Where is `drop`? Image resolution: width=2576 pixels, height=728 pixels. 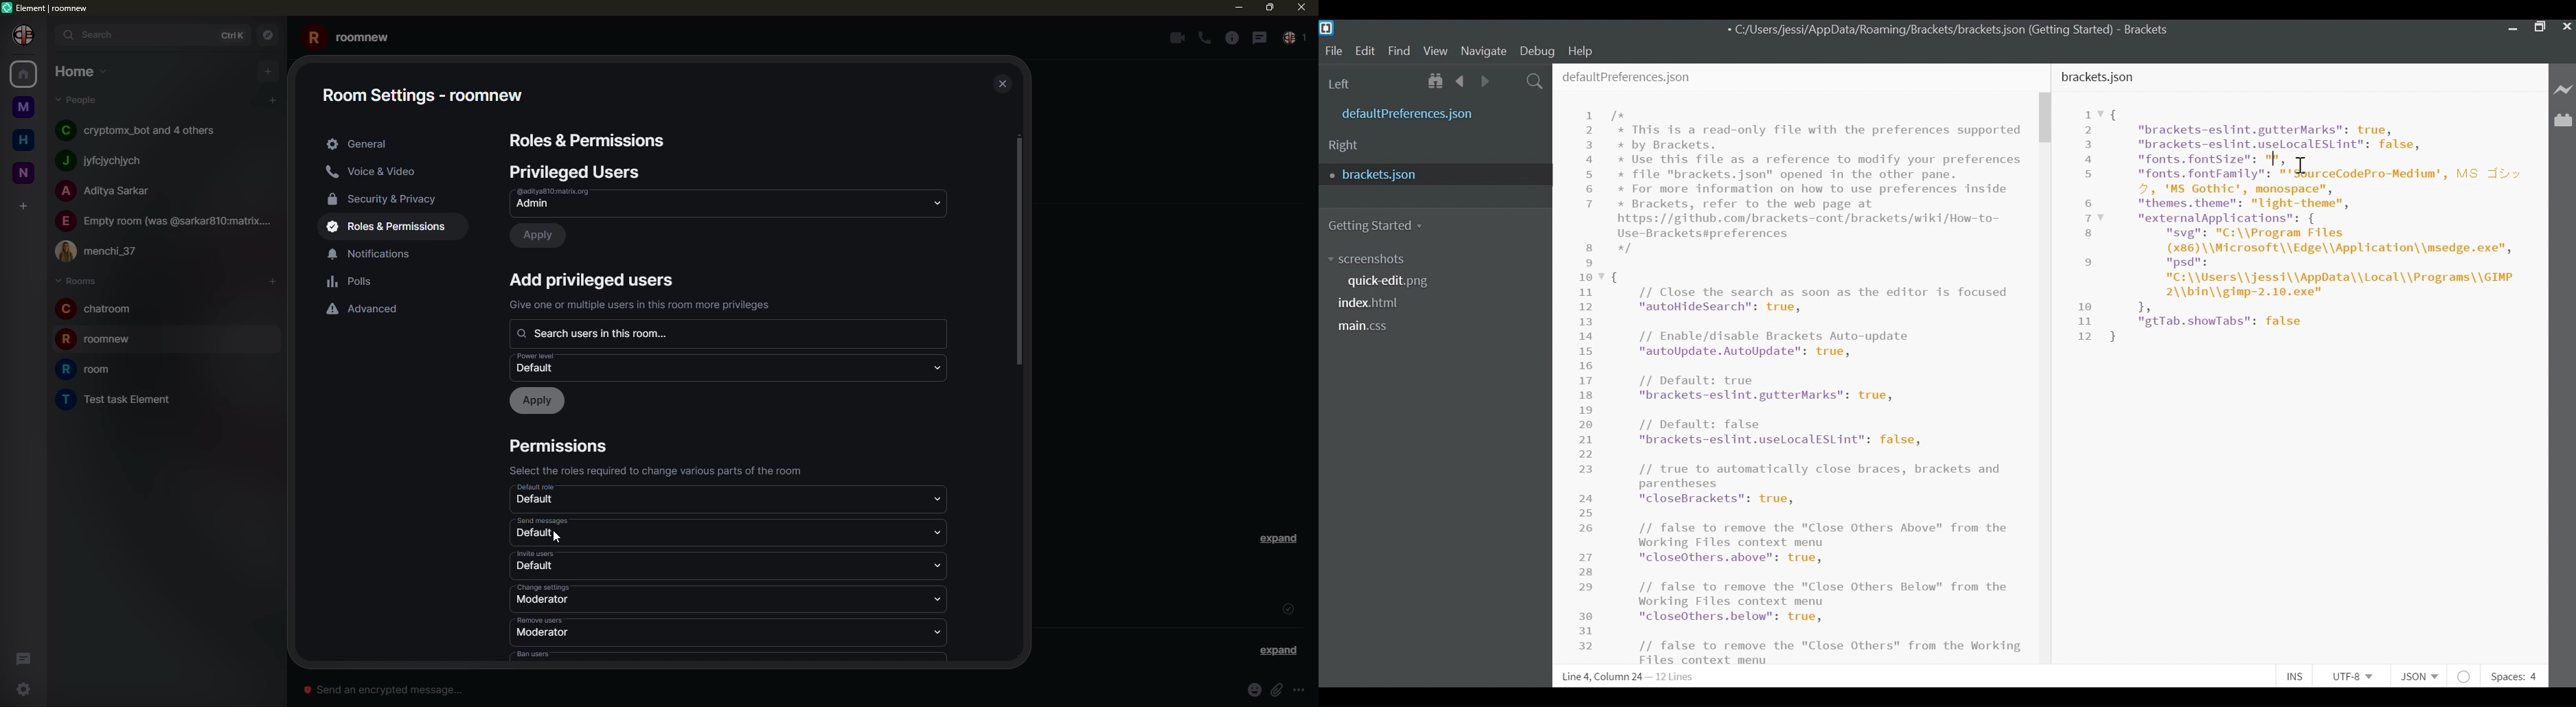
drop is located at coordinates (939, 498).